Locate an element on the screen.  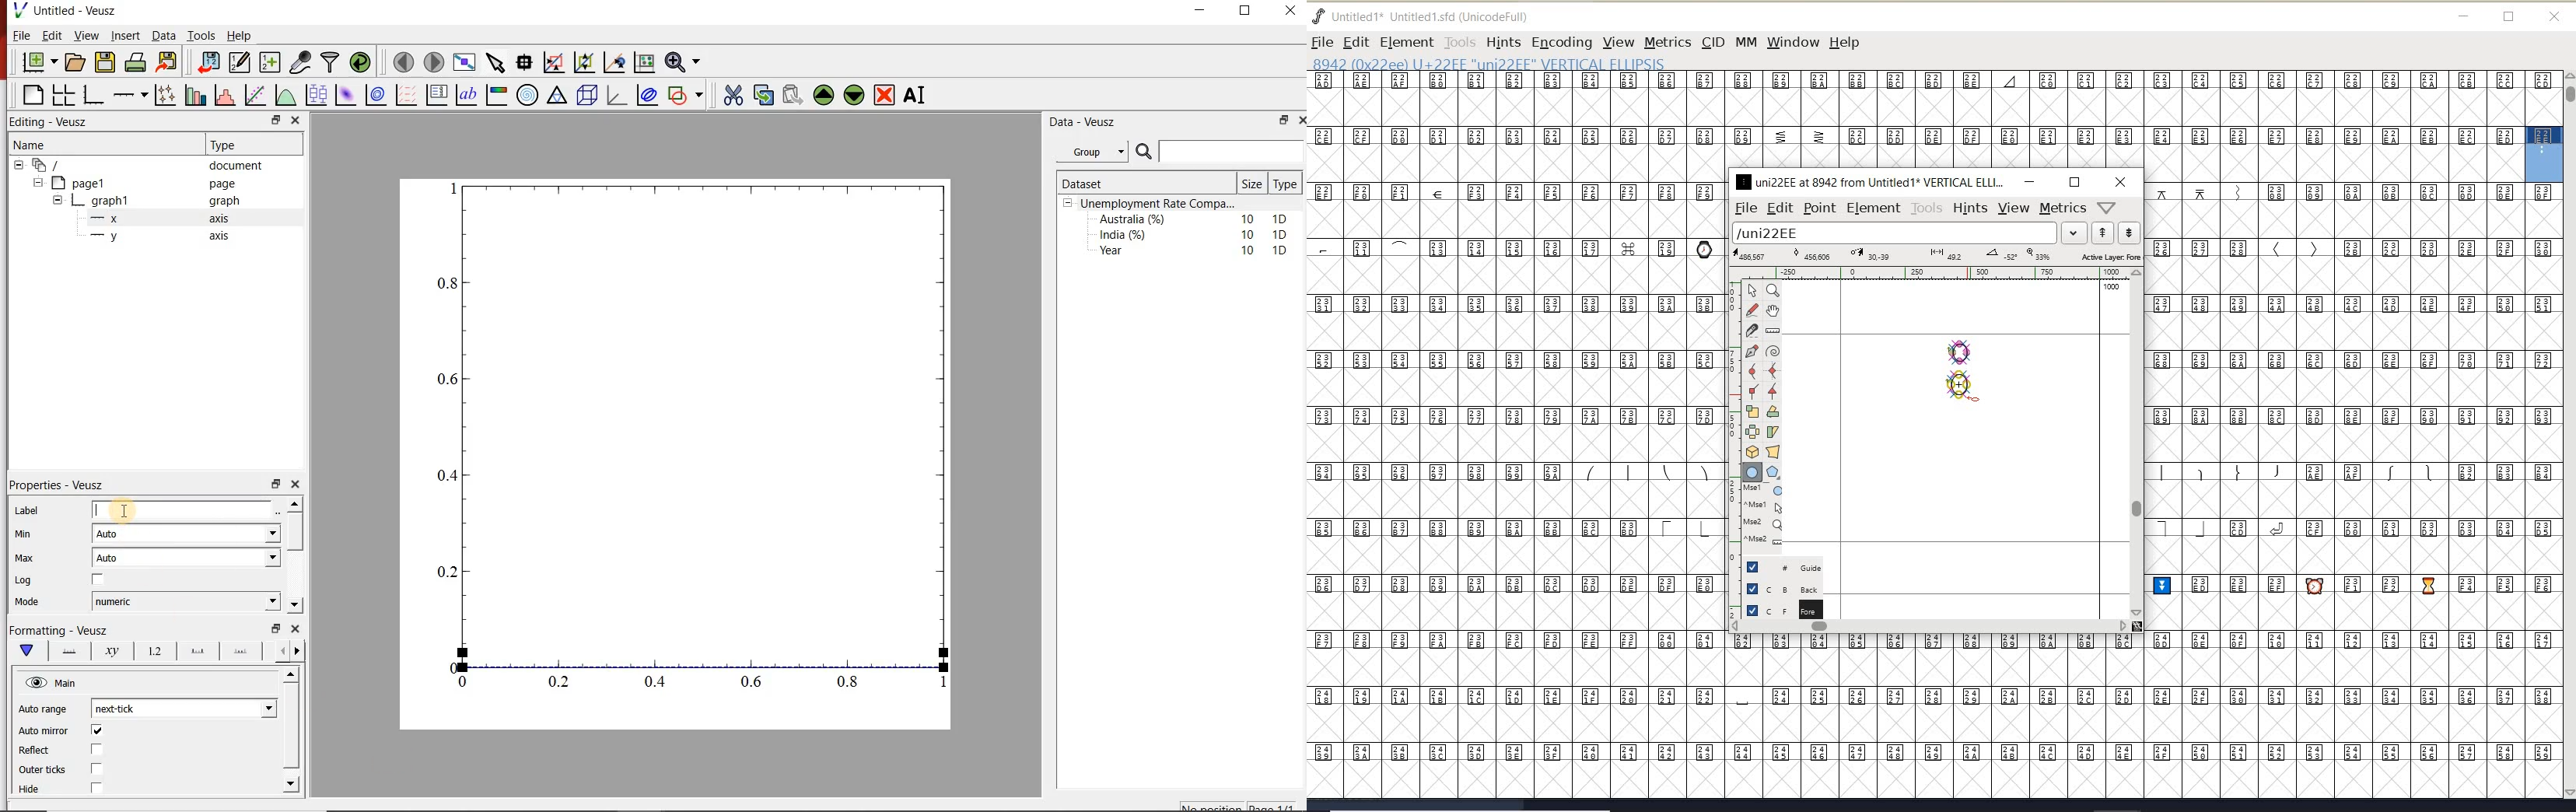
close is located at coordinates (2121, 182).